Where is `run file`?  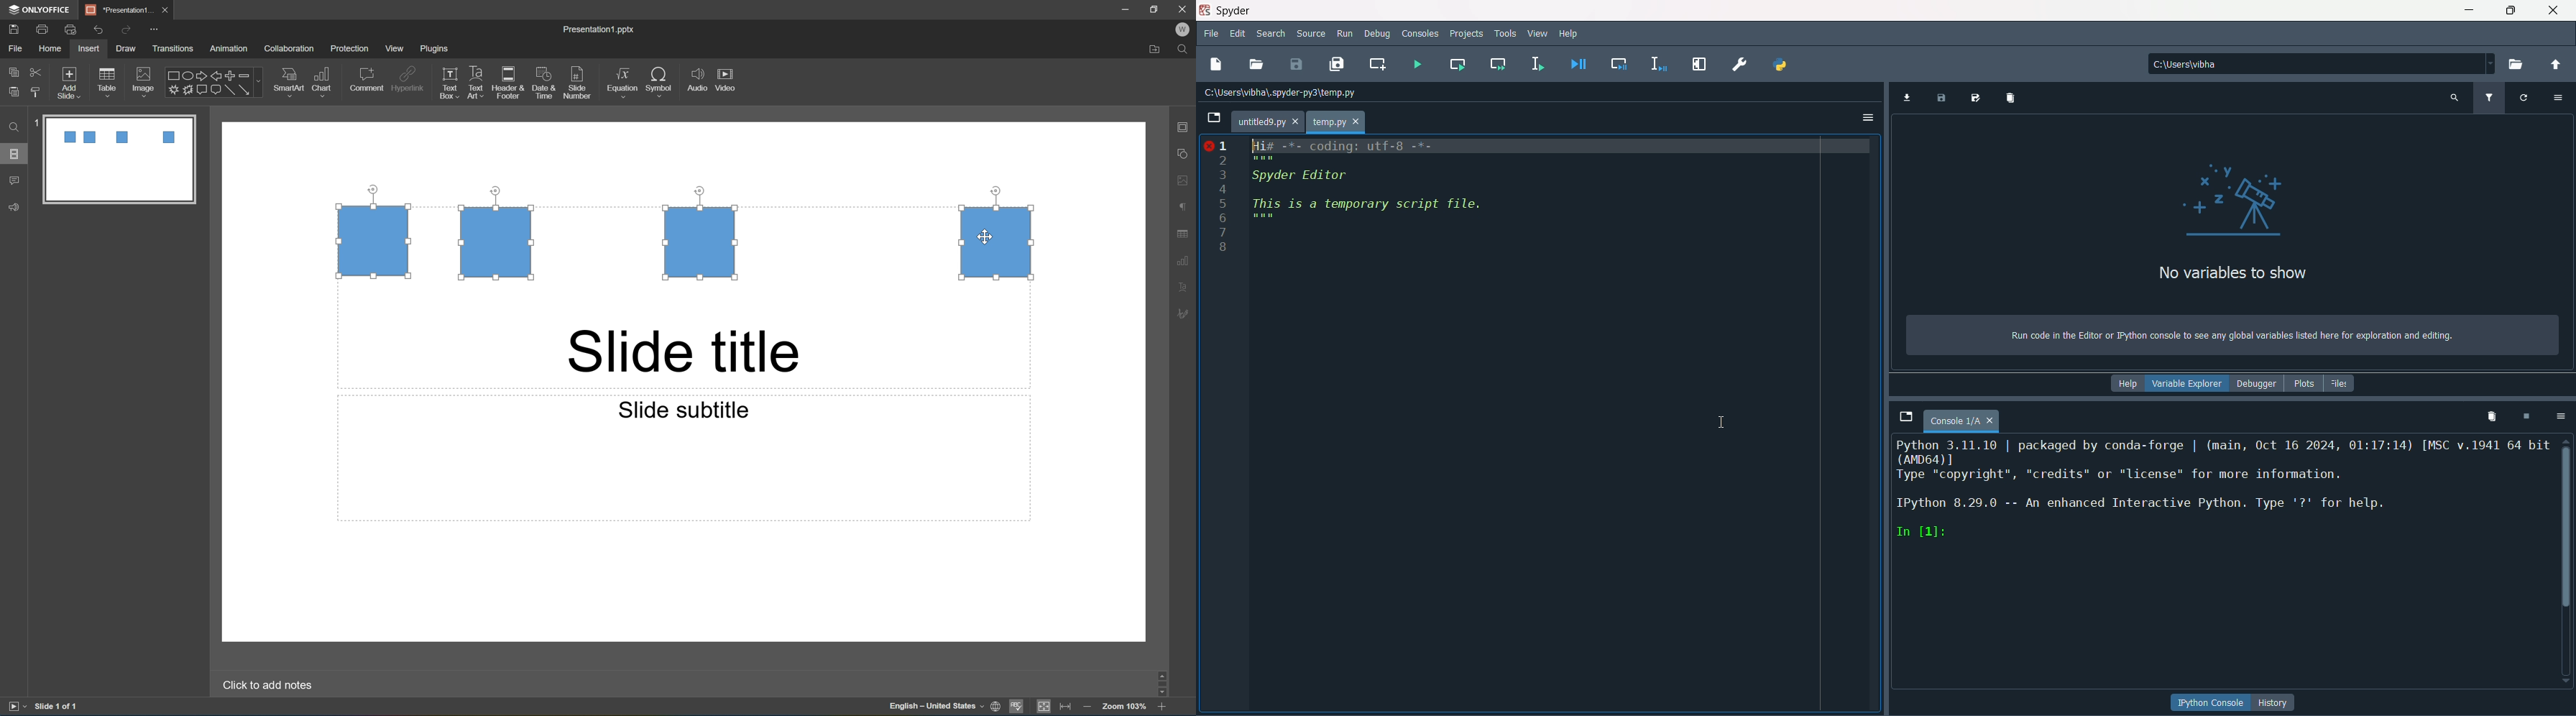 run file is located at coordinates (1418, 63).